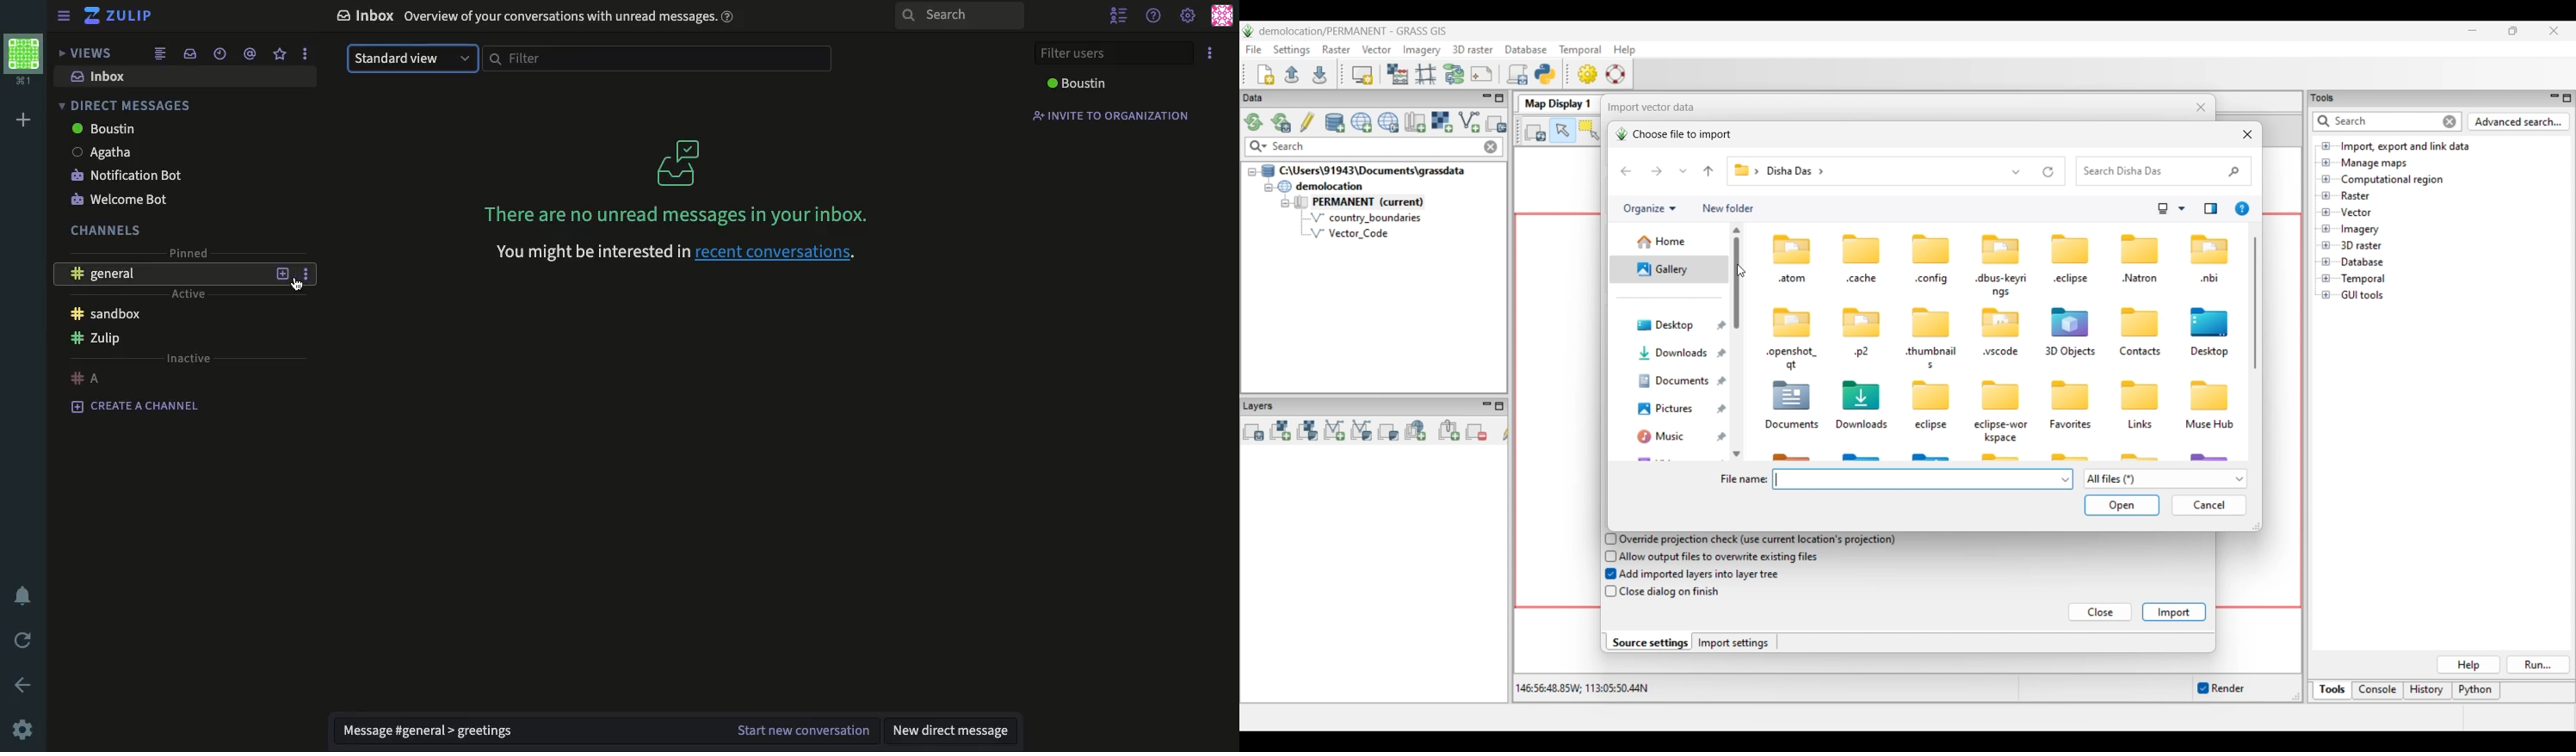 The width and height of the screenshot is (2576, 756). What do you see at coordinates (432, 730) in the screenshot?
I see `message general greetings` at bounding box center [432, 730].